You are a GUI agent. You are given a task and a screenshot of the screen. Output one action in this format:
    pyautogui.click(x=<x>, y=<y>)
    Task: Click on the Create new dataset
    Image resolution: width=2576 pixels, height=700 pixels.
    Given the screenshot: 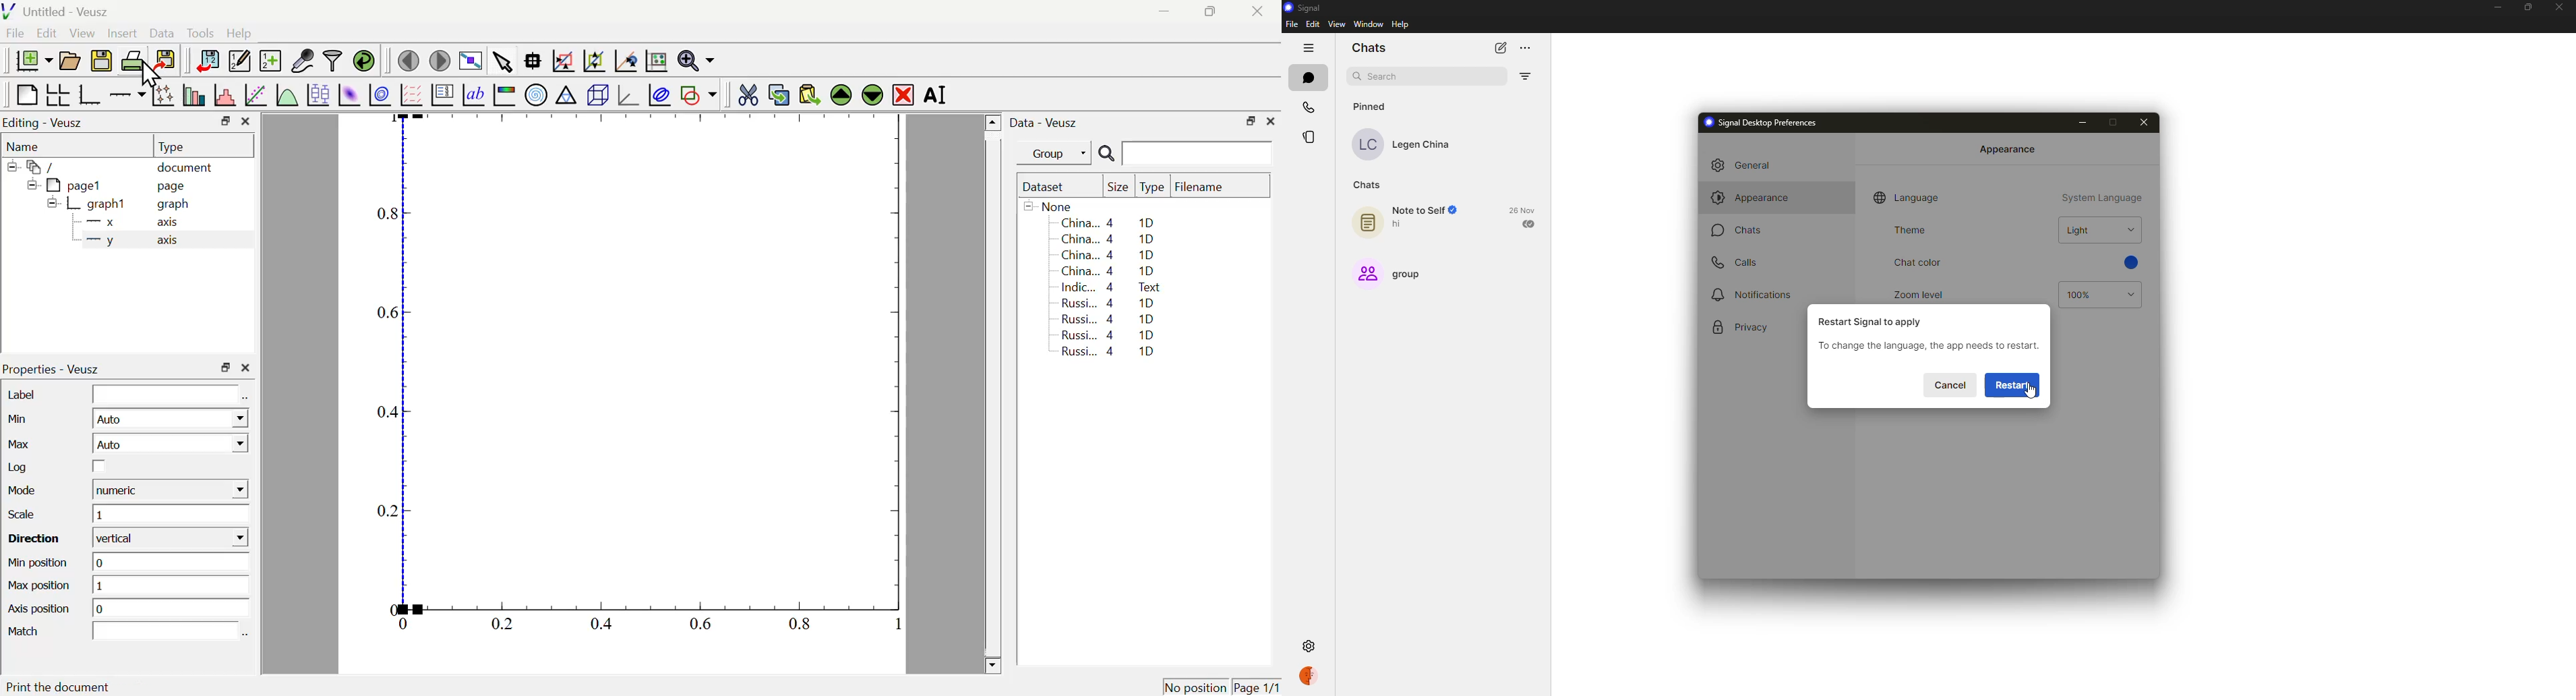 What is the action you would take?
    pyautogui.click(x=270, y=62)
    